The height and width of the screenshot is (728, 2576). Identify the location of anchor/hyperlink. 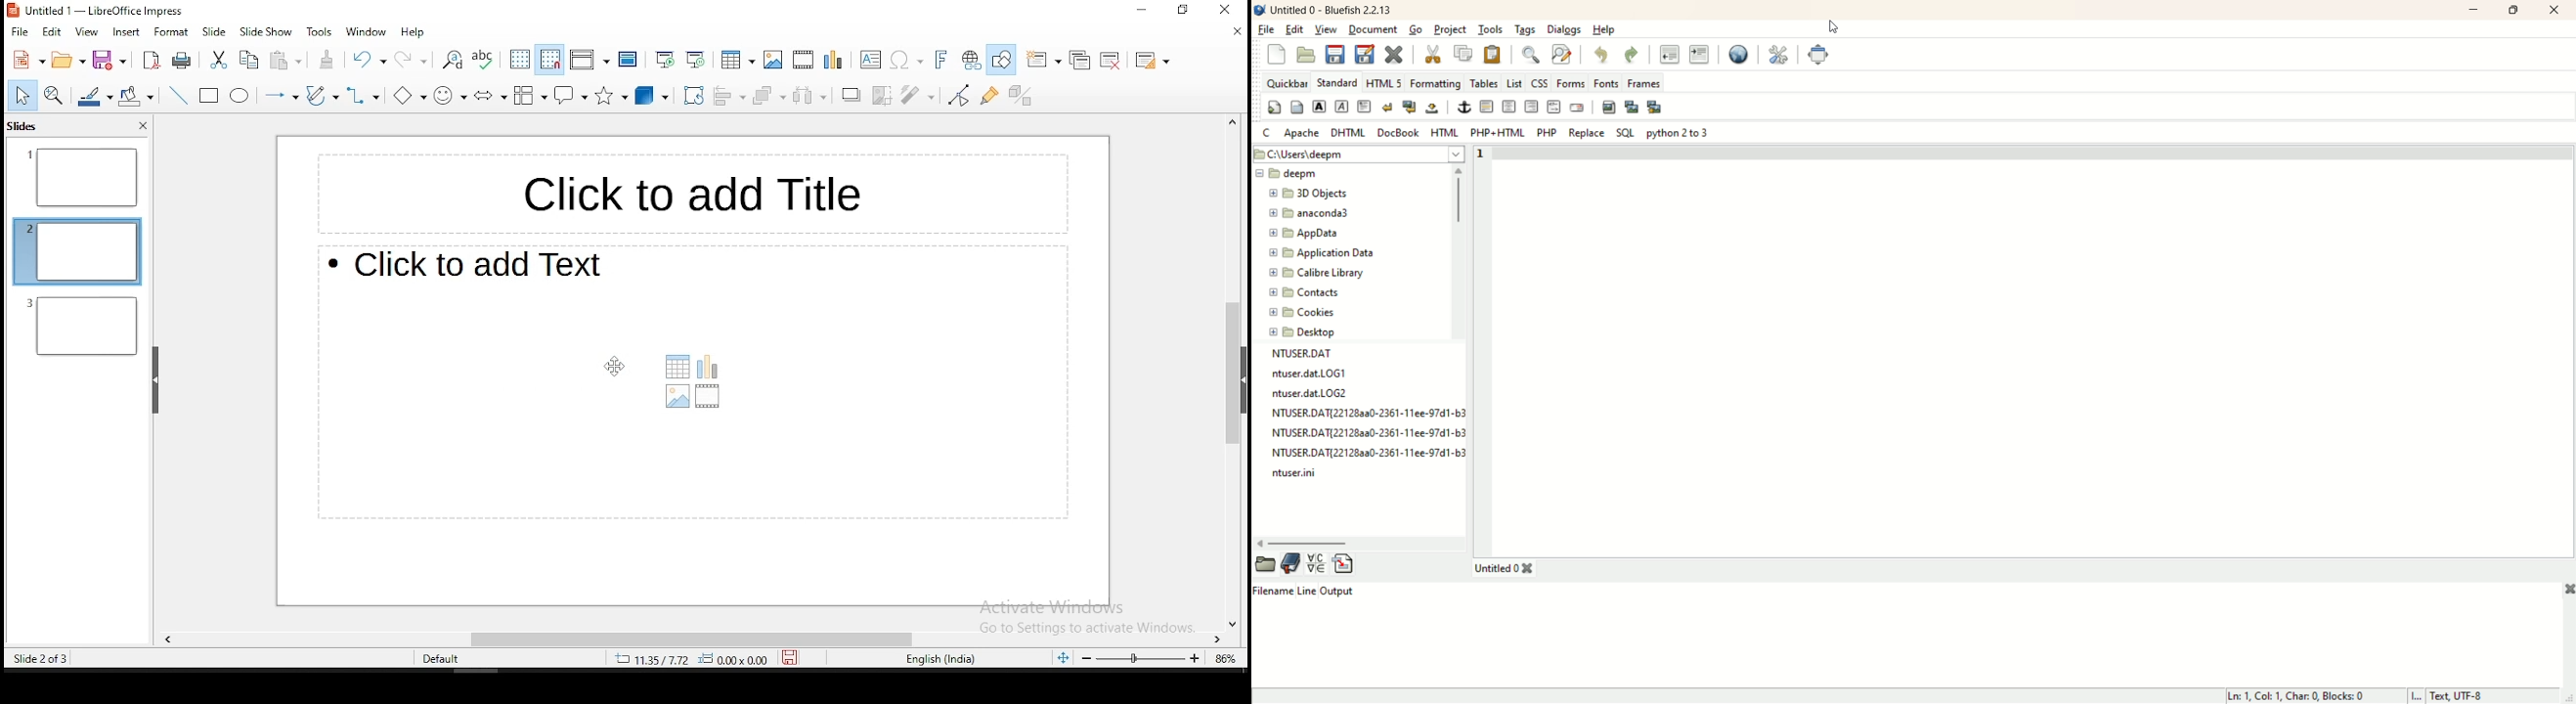
(1463, 108).